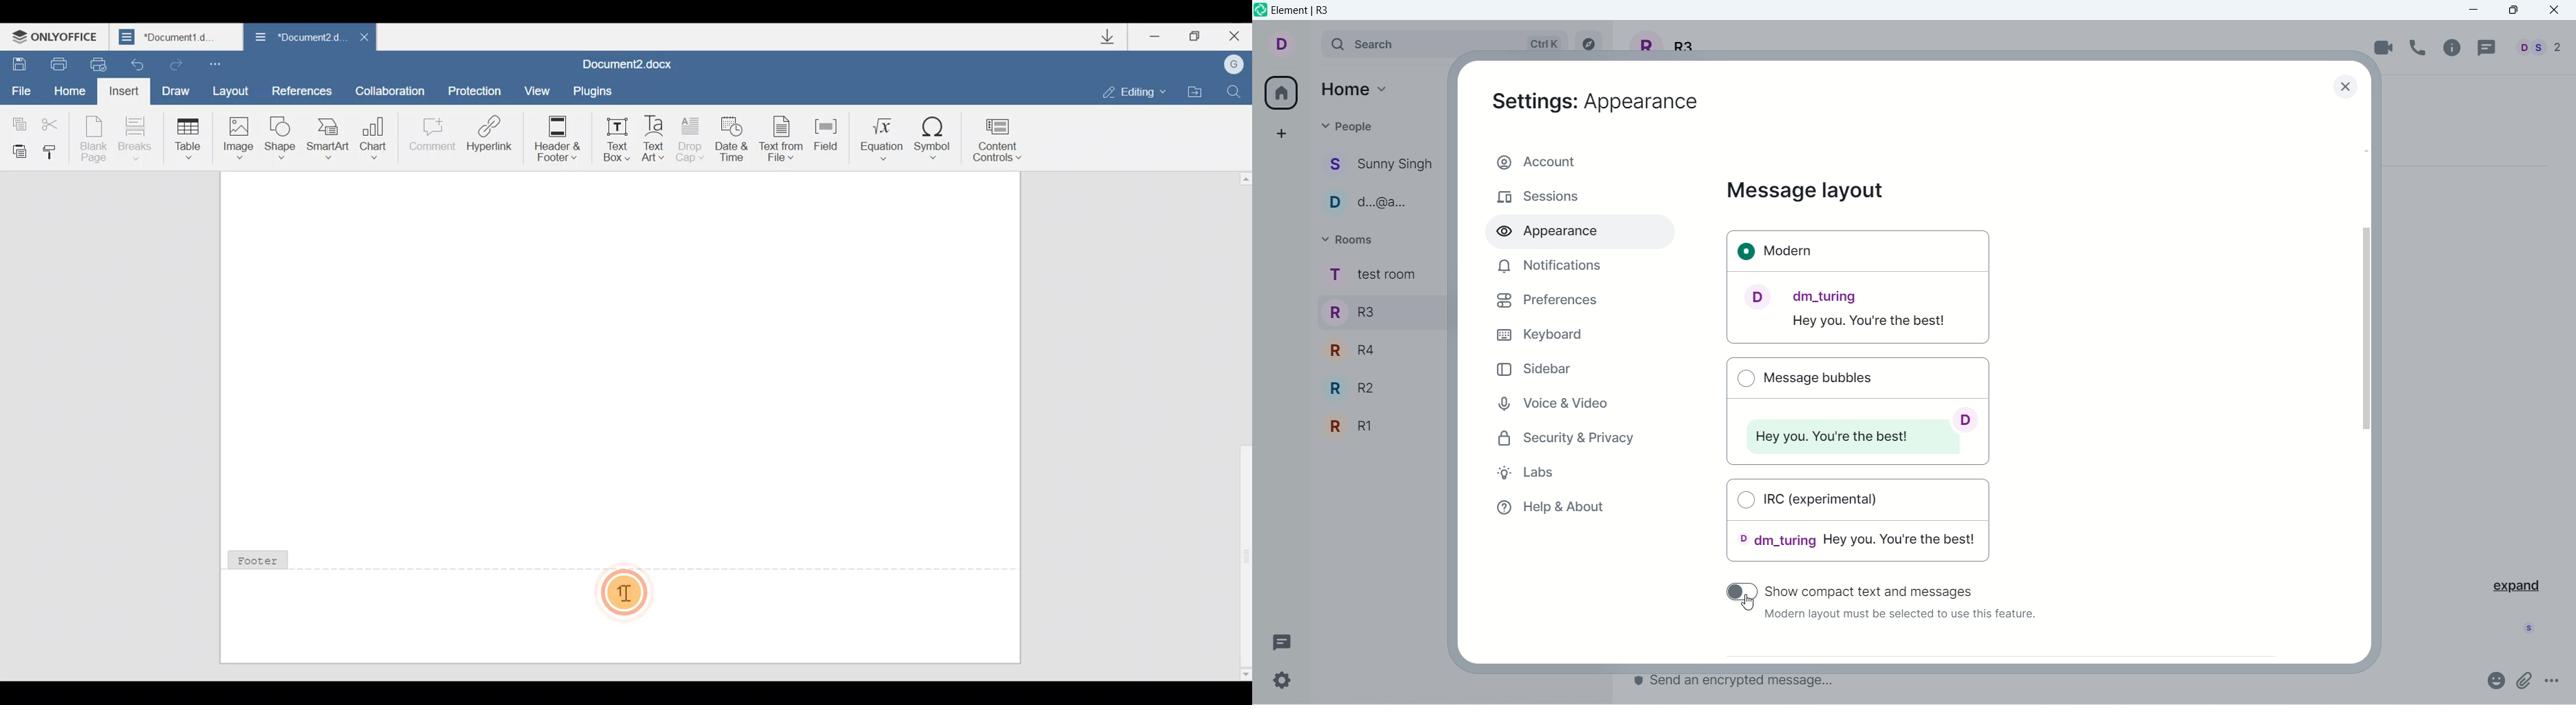  Describe the element at coordinates (1240, 424) in the screenshot. I see `Scroll bar` at that location.